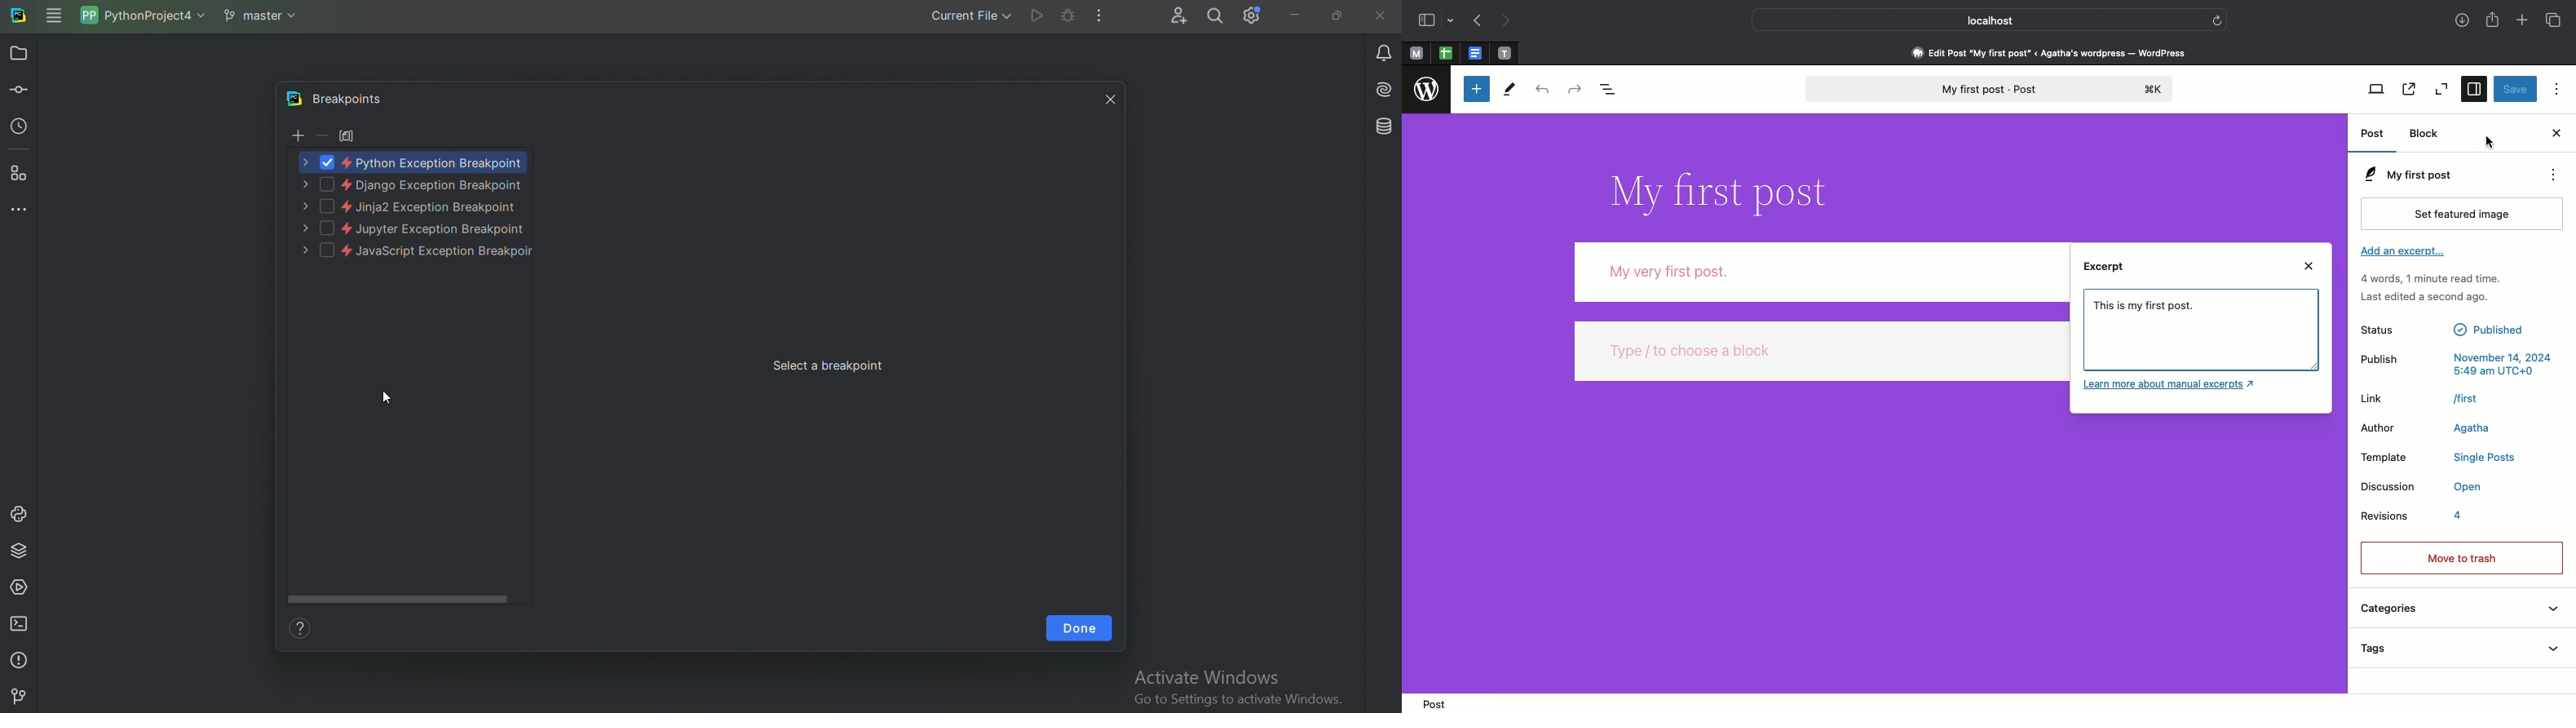  Describe the element at coordinates (2442, 91) in the screenshot. I see `Zoom out` at that location.